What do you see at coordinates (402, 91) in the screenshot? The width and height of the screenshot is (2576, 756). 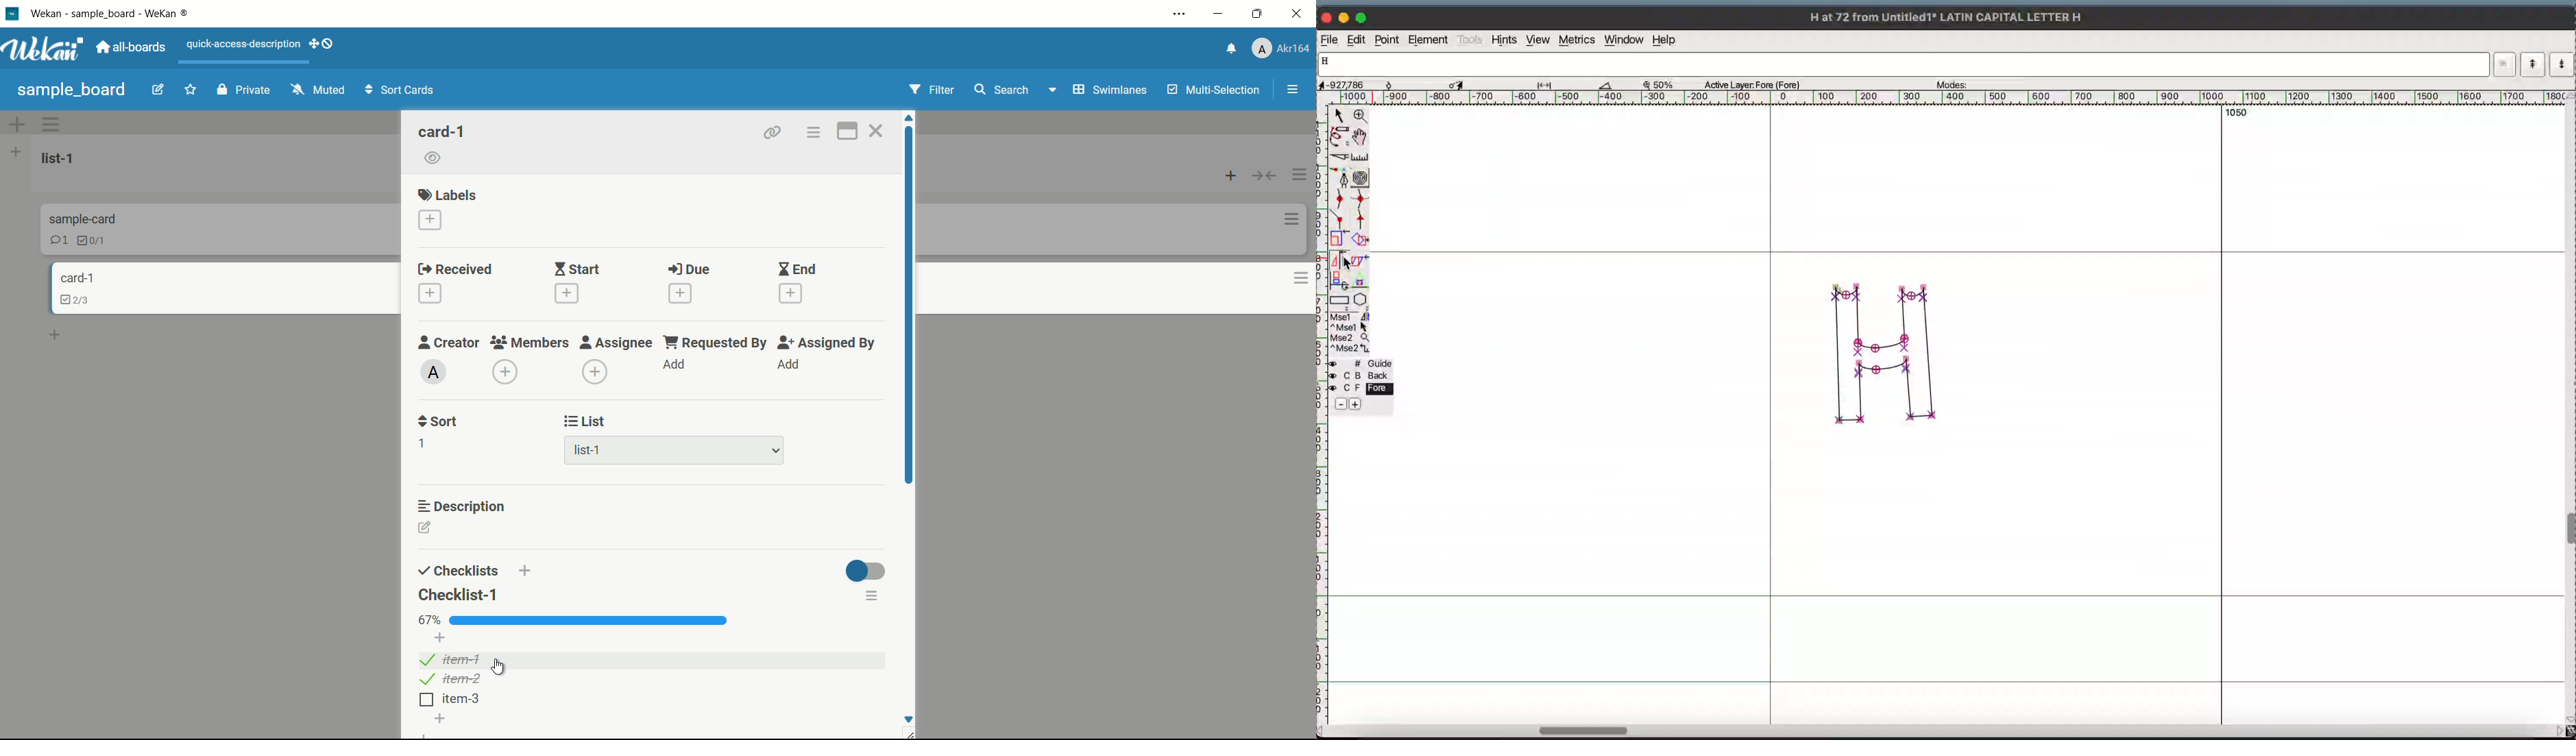 I see `sort cards` at bounding box center [402, 91].